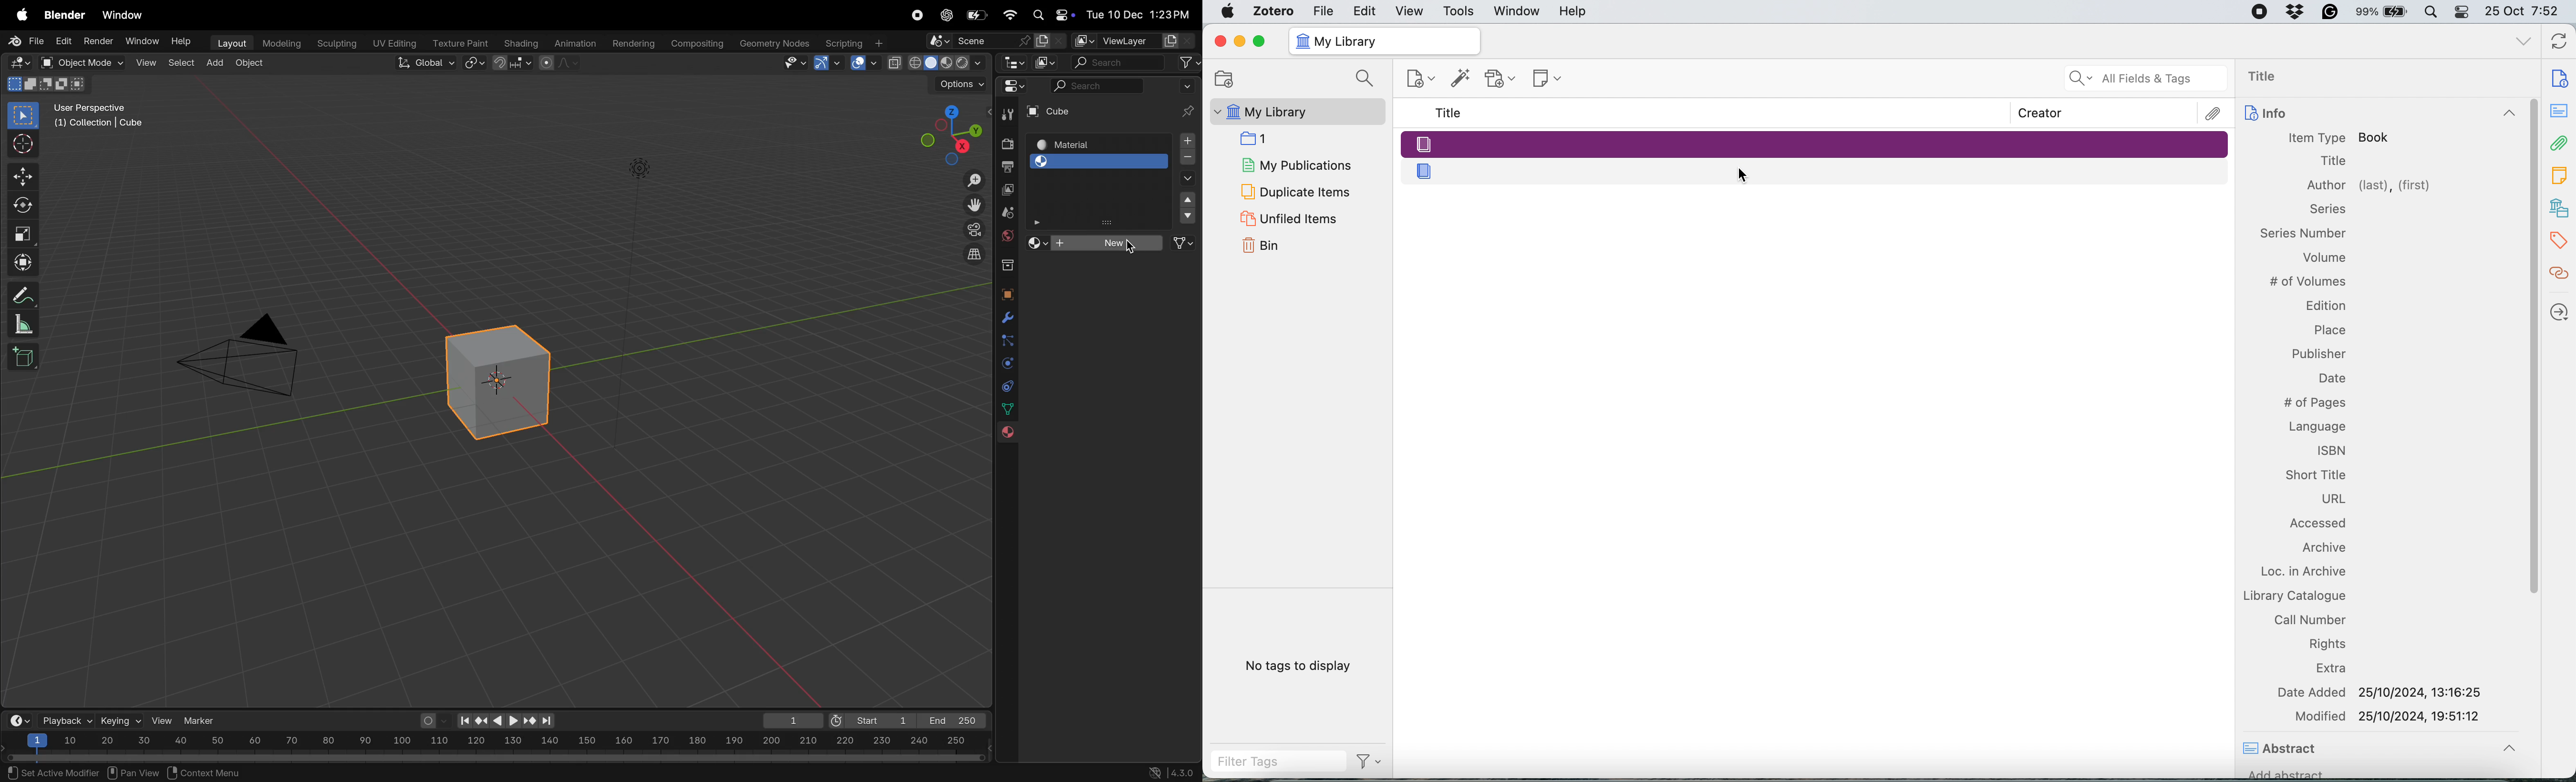 The width and height of the screenshot is (2576, 784). Describe the element at coordinates (18, 720) in the screenshot. I see `time` at that location.